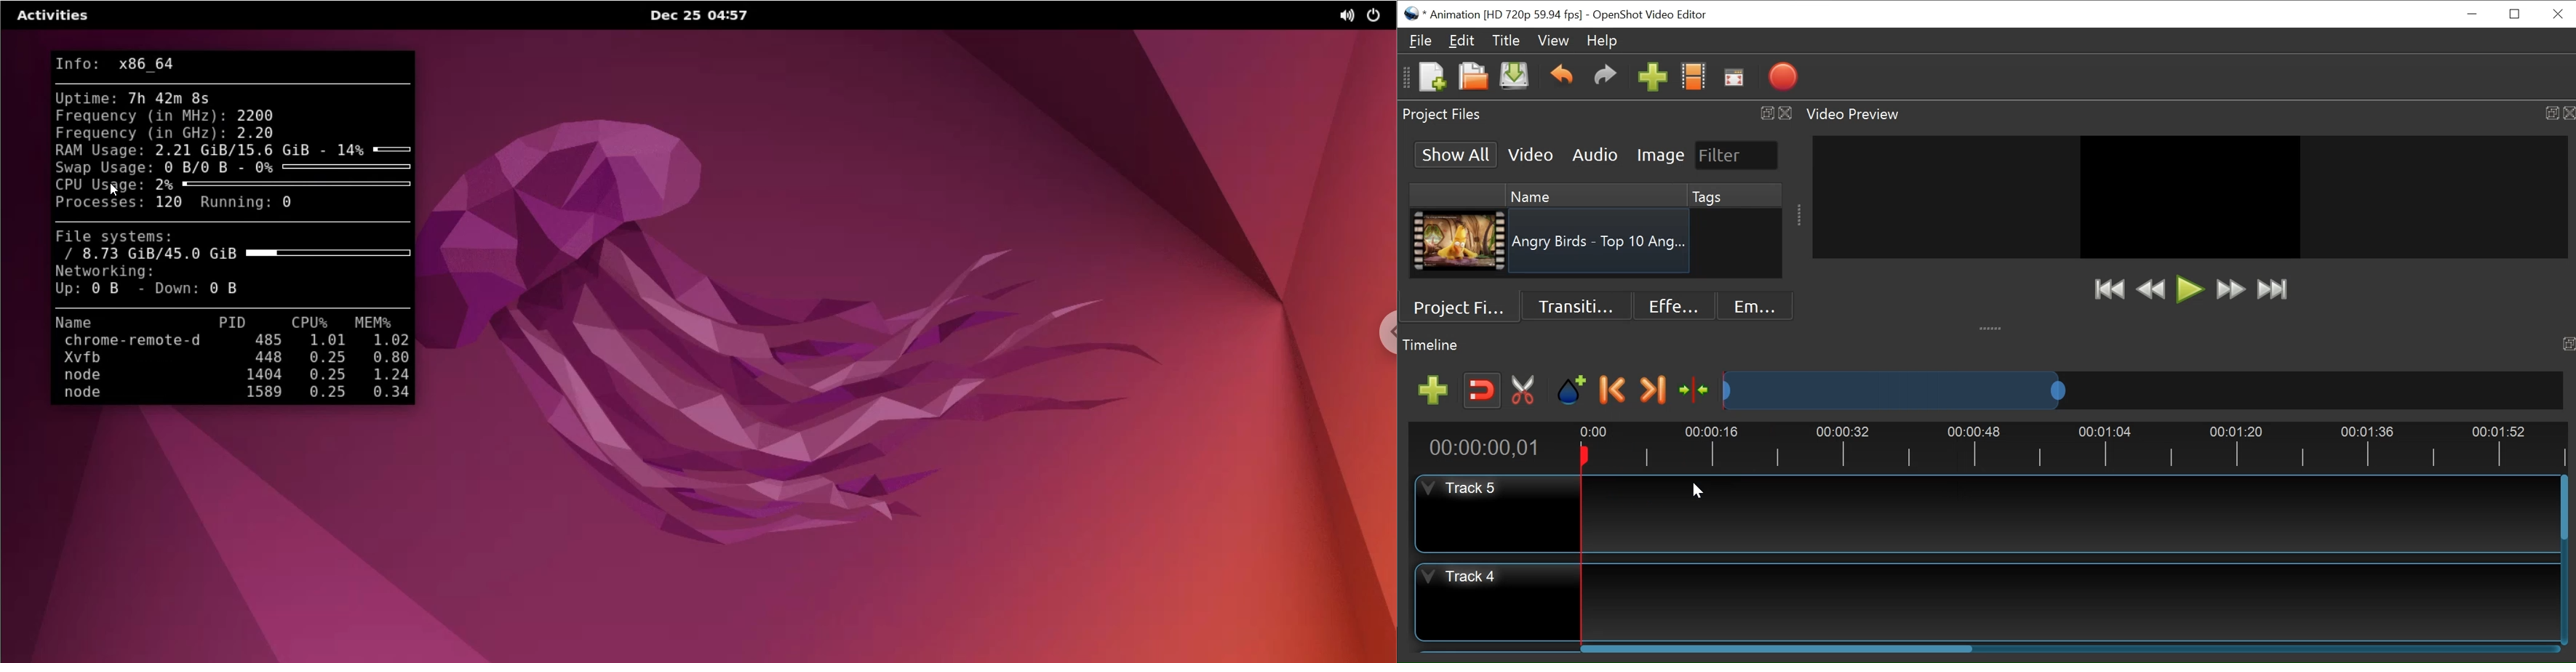 The height and width of the screenshot is (672, 2576). What do you see at coordinates (1694, 77) in the screenshot?
I see `Choose Files` at bounding box center [1694, 77].